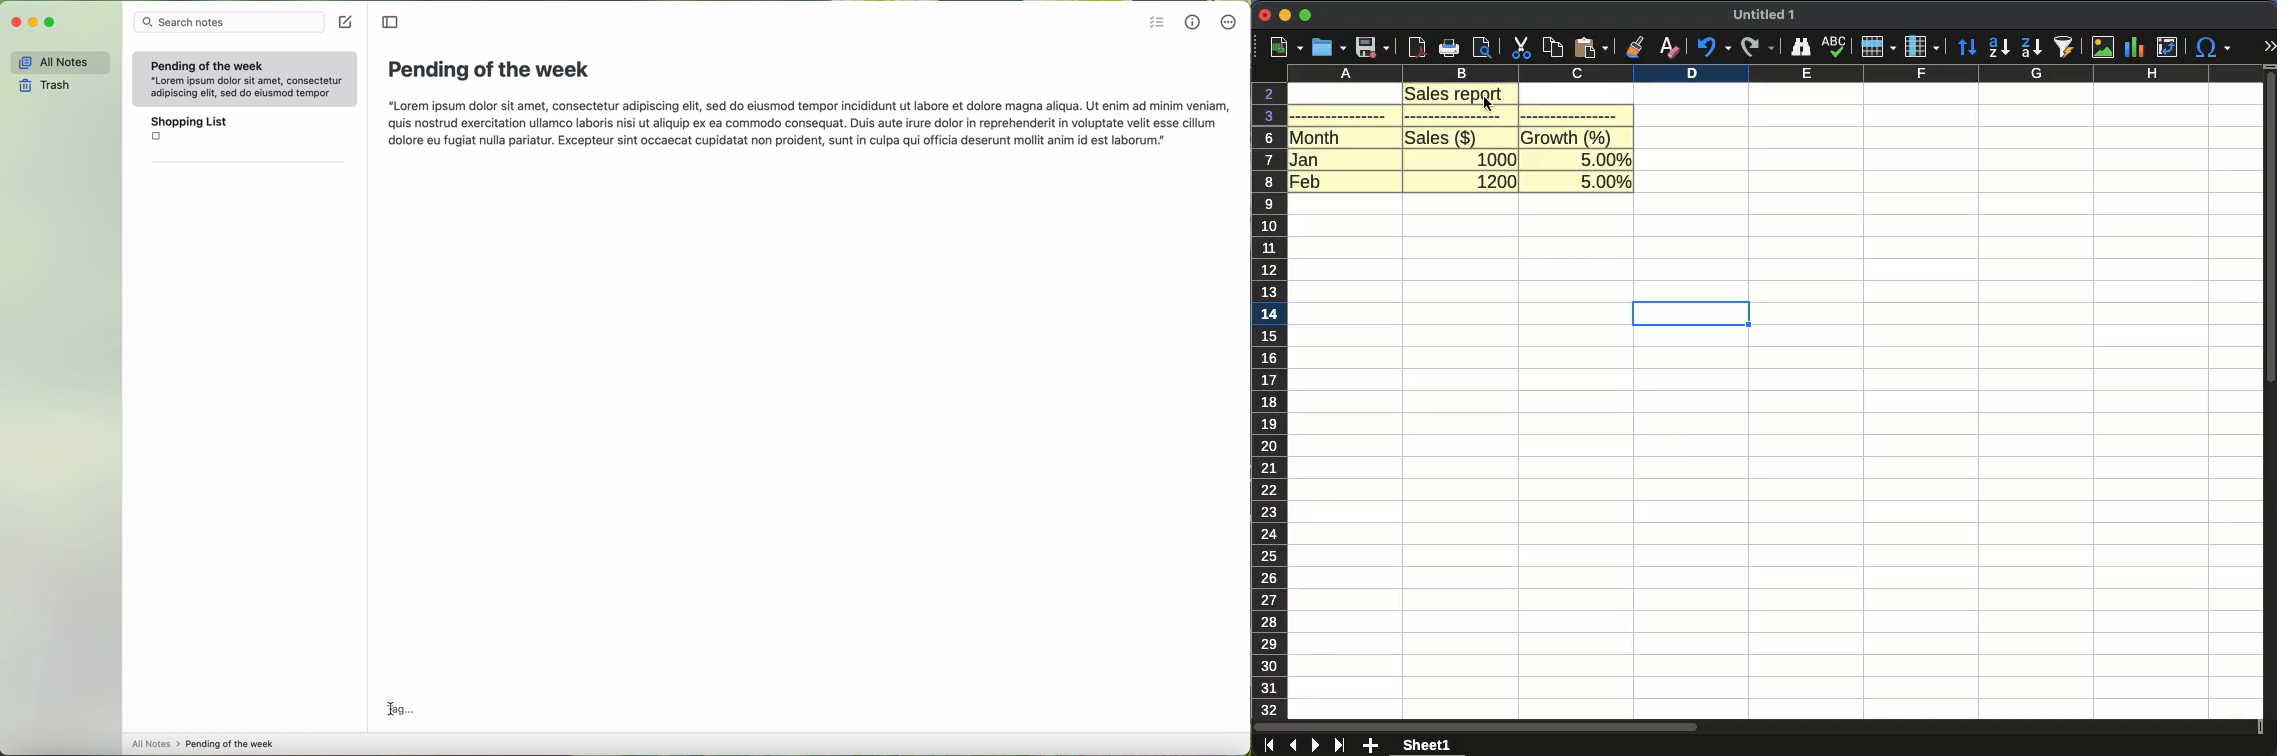 This screenshot has height=756, width=2296. What do you see at coordinates (2165, 48) in the screenshot?
I see `pivot table` at bounding box center [2165, 48].